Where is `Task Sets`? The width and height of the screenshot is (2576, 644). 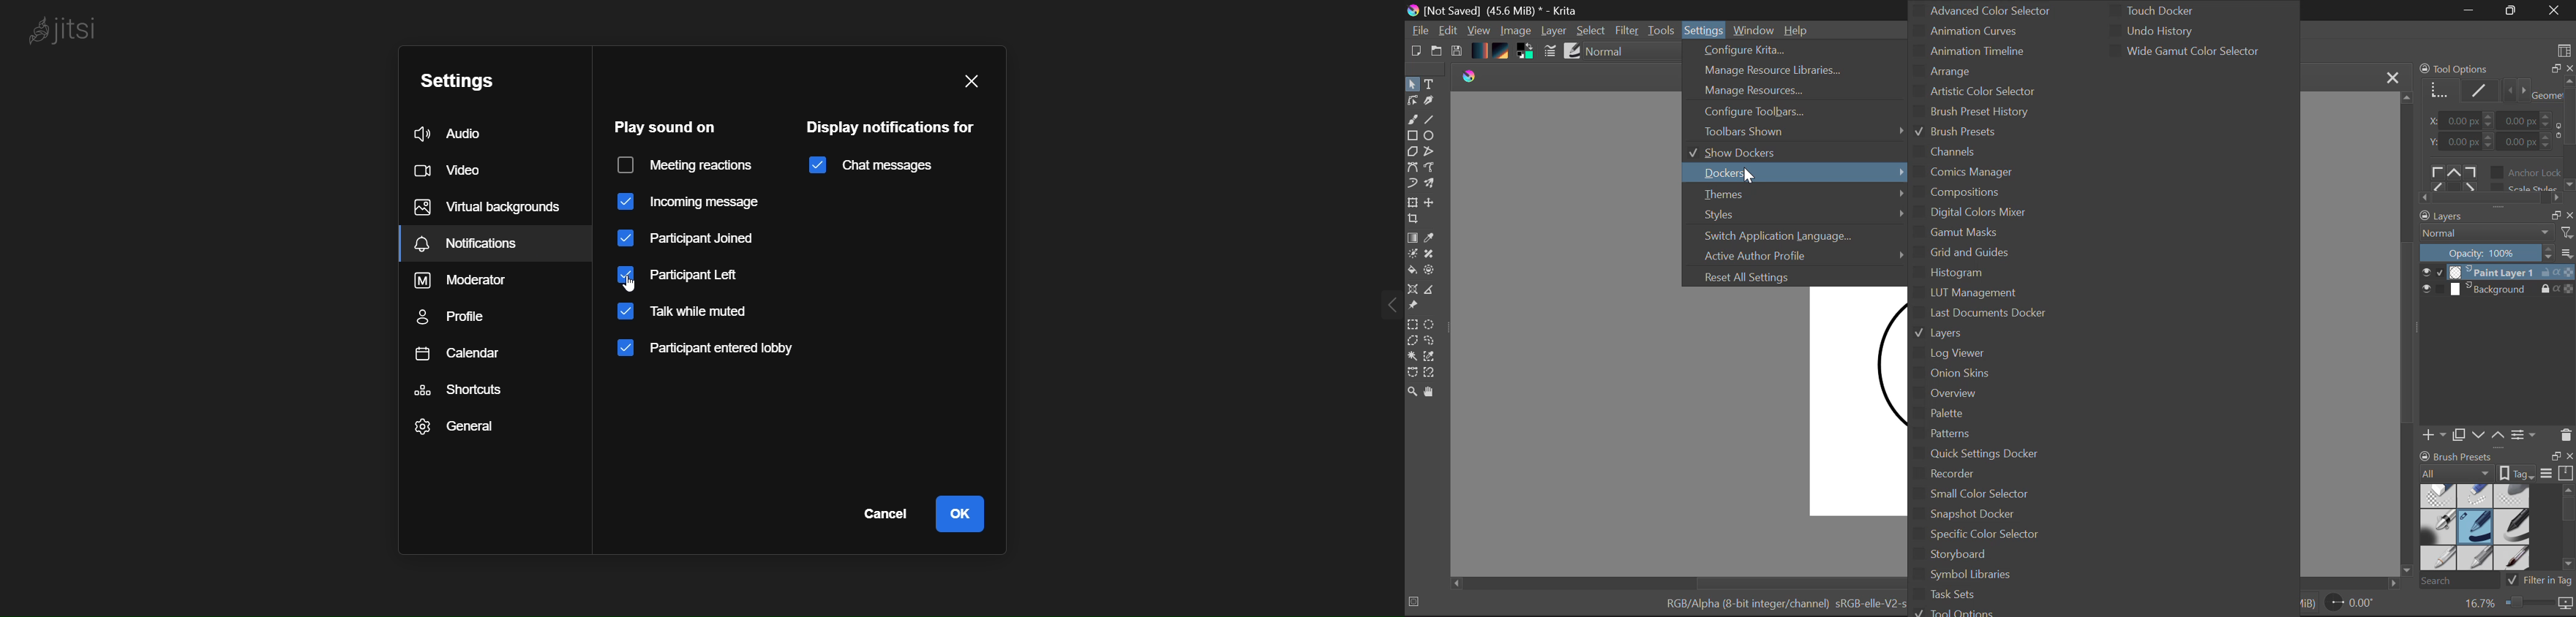
Task Sets is located at coordinates (1997, 596).